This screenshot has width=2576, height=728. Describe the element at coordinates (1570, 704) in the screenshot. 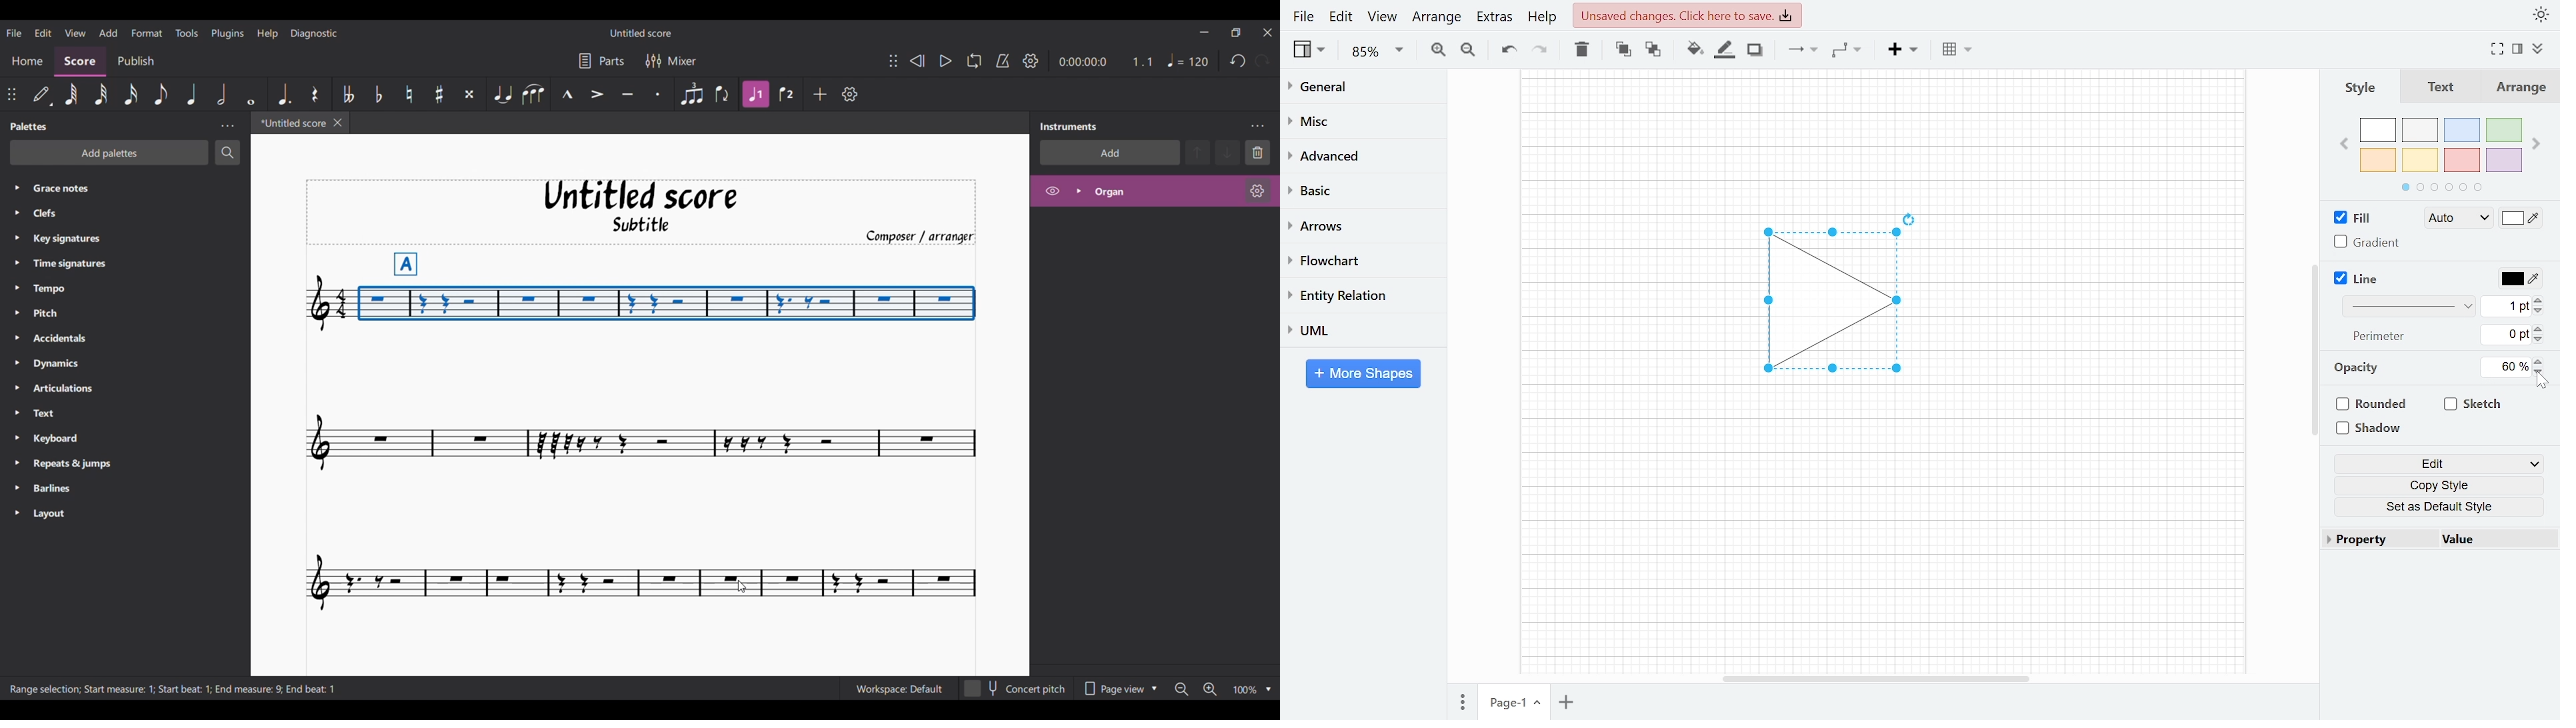

I see `Add page` at that location.